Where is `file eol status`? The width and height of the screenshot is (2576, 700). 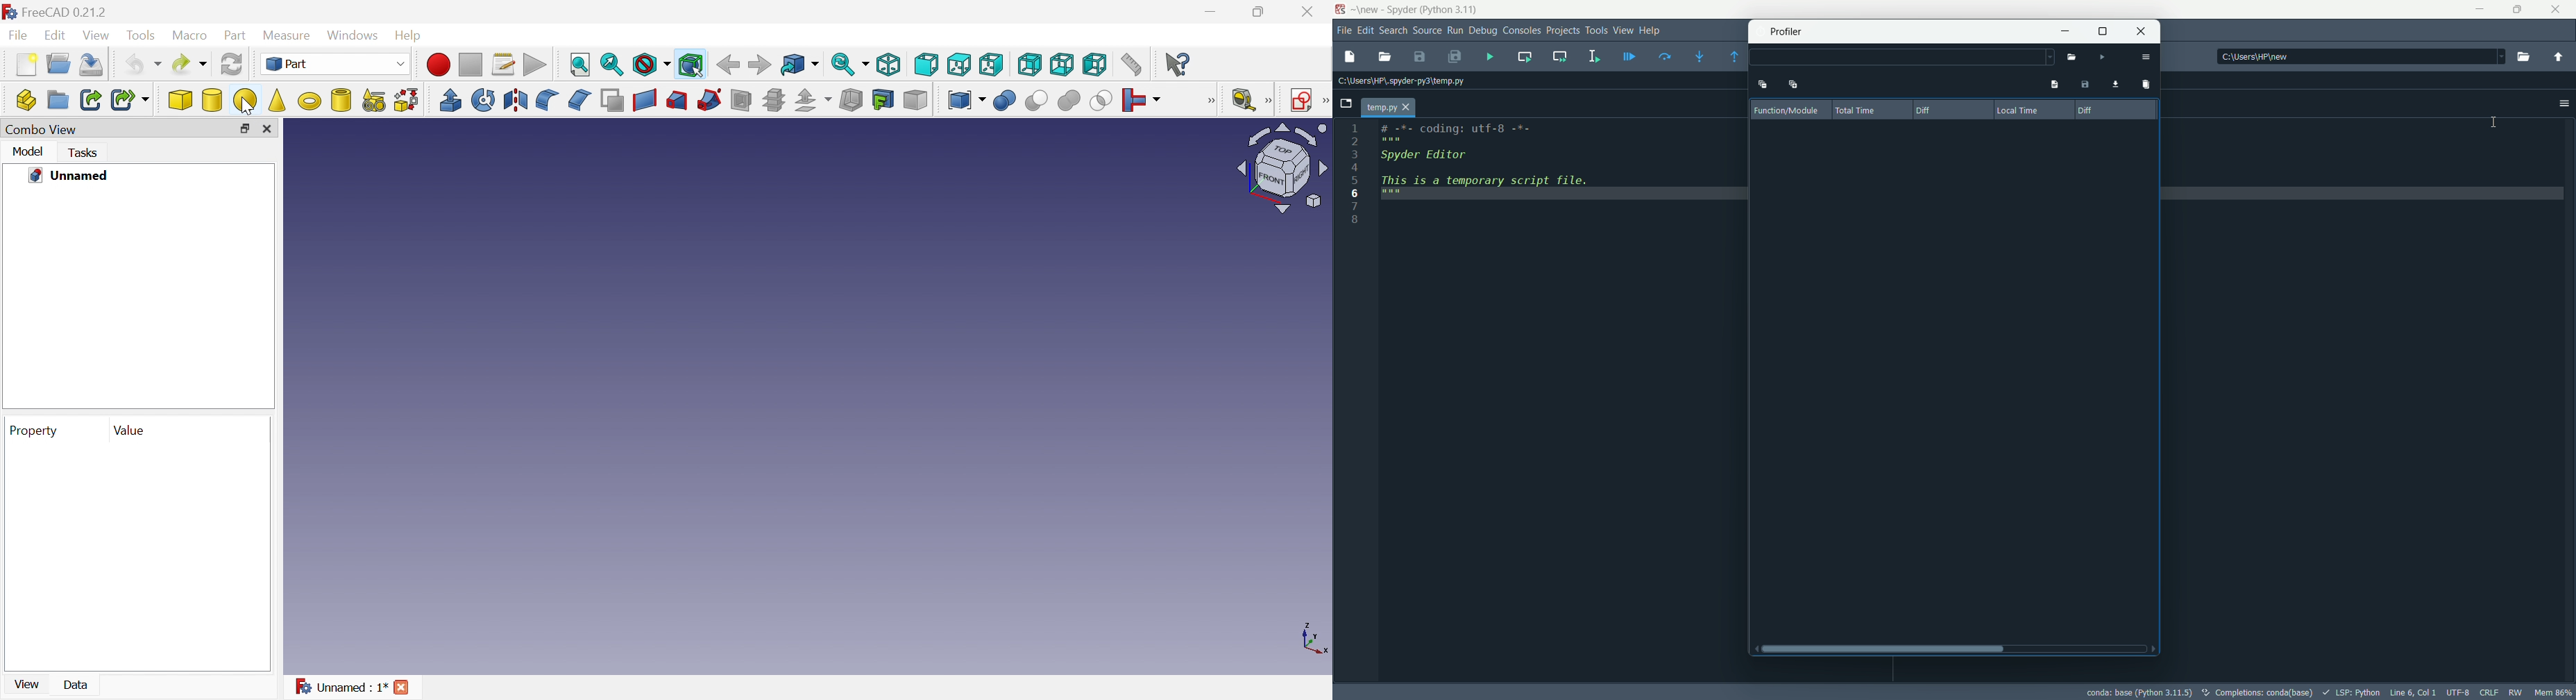
file eol status is located at coordinates (2490, 694).